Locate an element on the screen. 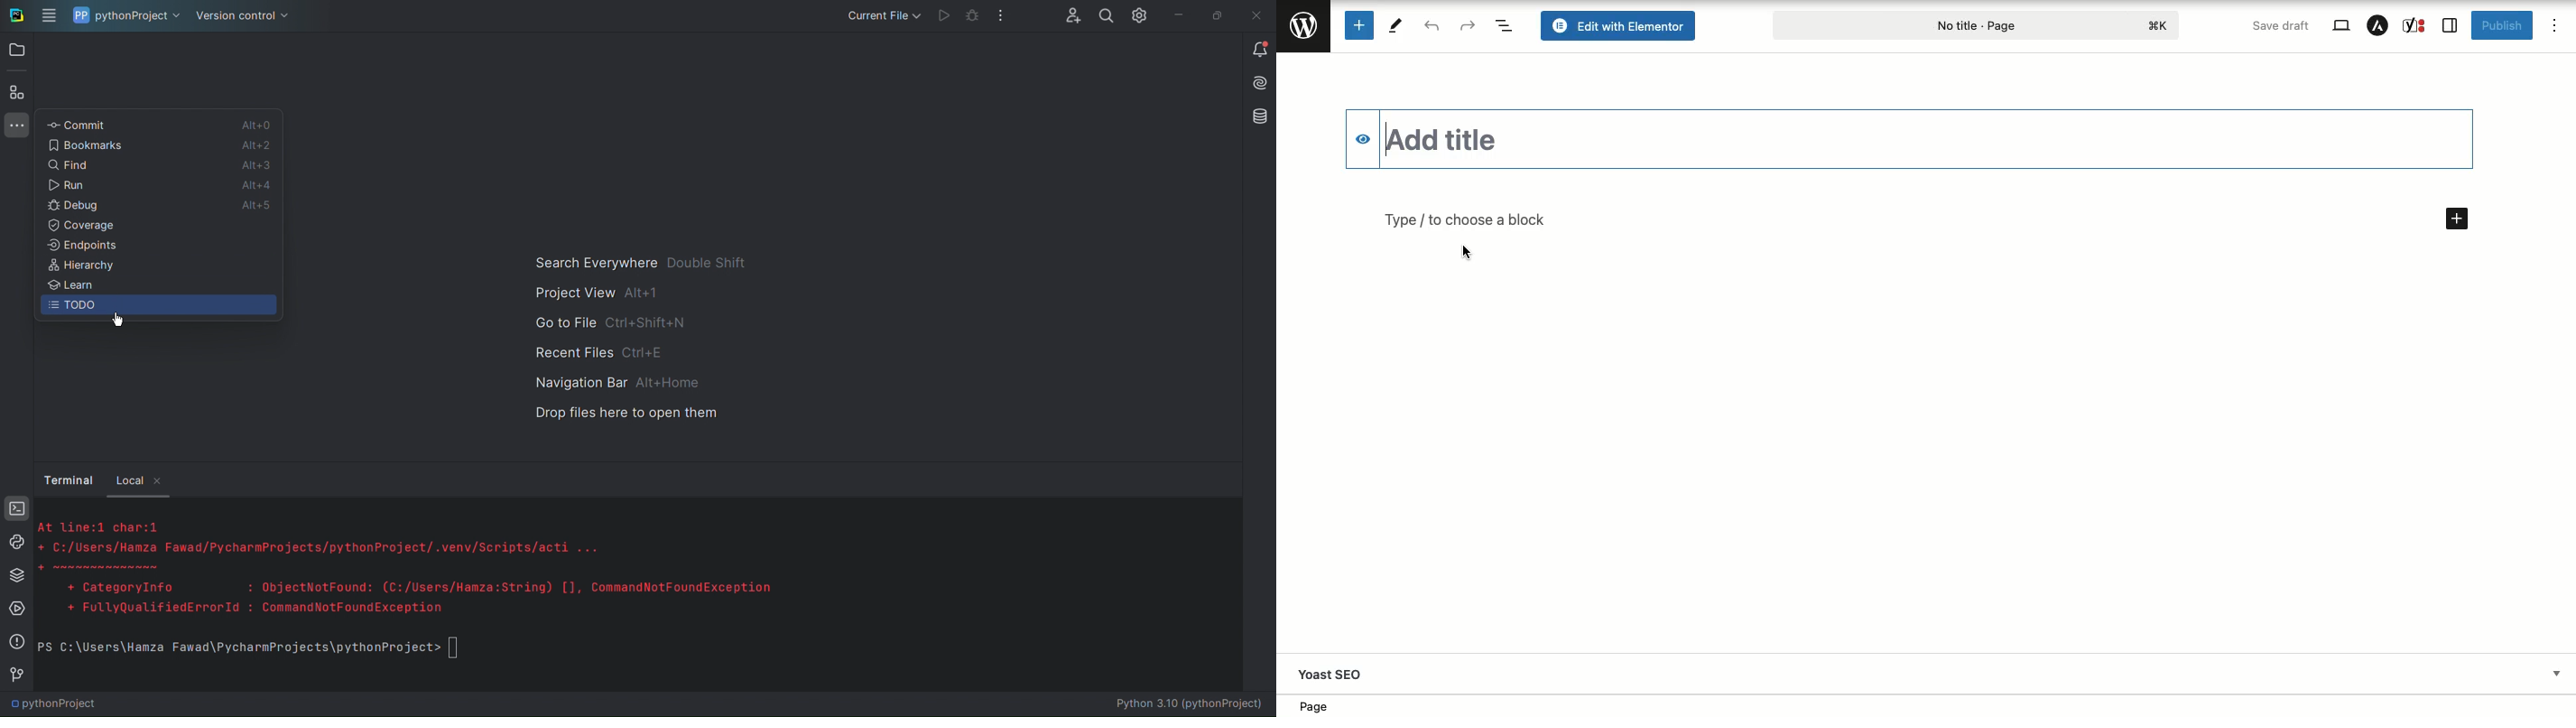 Image resolution: width=2576 pixels, height=728 pixels. PS C:\Users\Hamza Fawad\PycharmProjects\pythonProject> is located at coordinates (236, 648).